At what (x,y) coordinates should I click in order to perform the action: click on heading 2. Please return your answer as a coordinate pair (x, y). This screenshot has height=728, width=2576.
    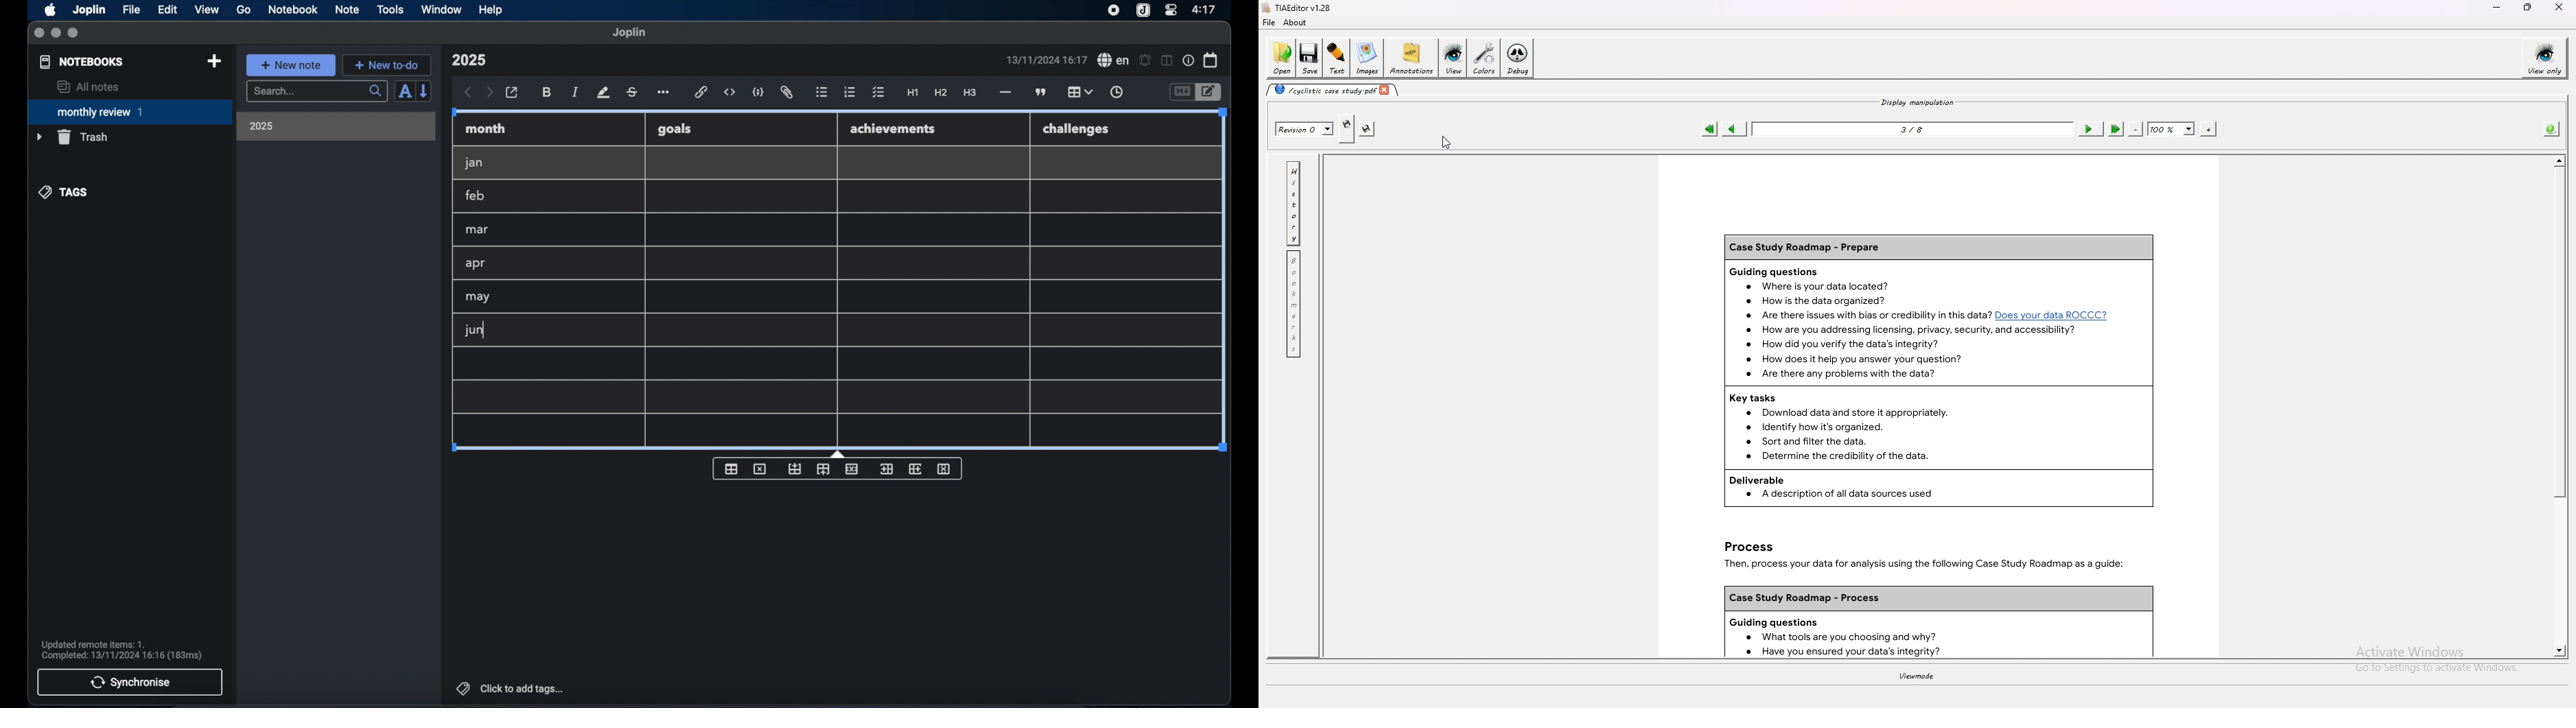
    Looking at the image, I should click on (942, 93).